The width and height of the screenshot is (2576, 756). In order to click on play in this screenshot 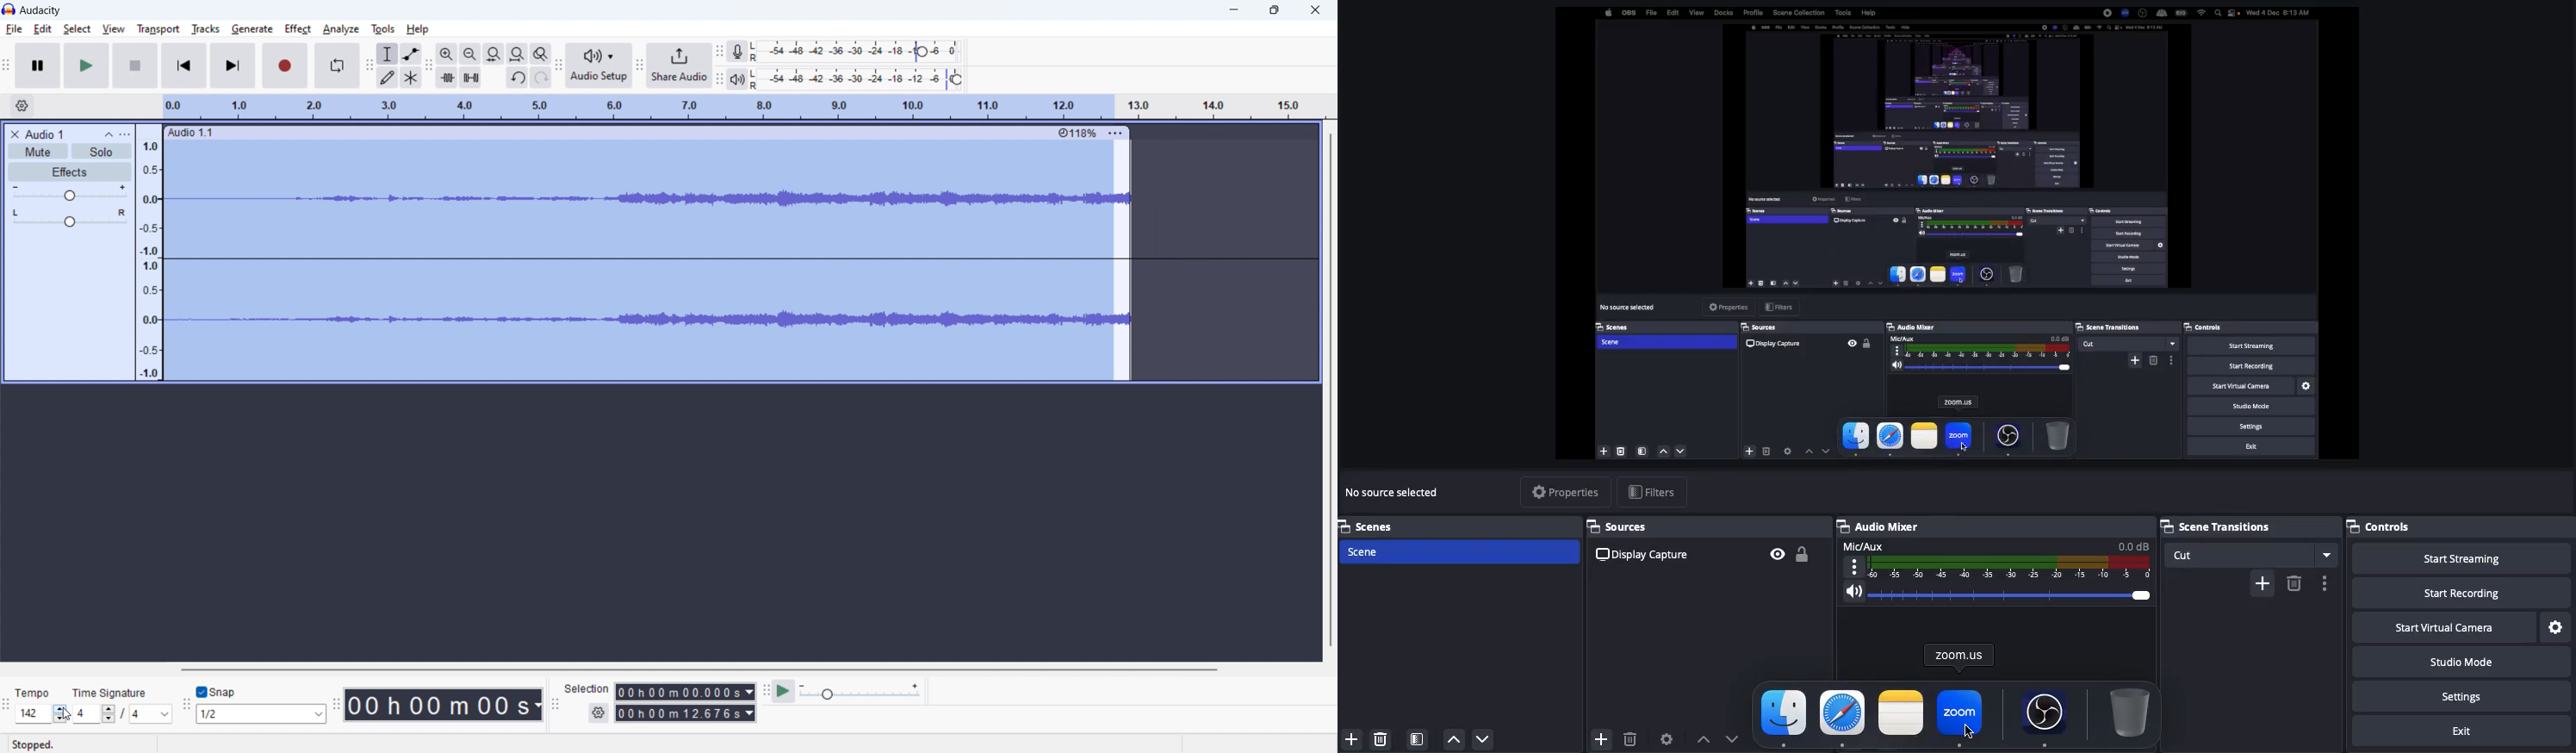, I will do `click(86, 66)`.